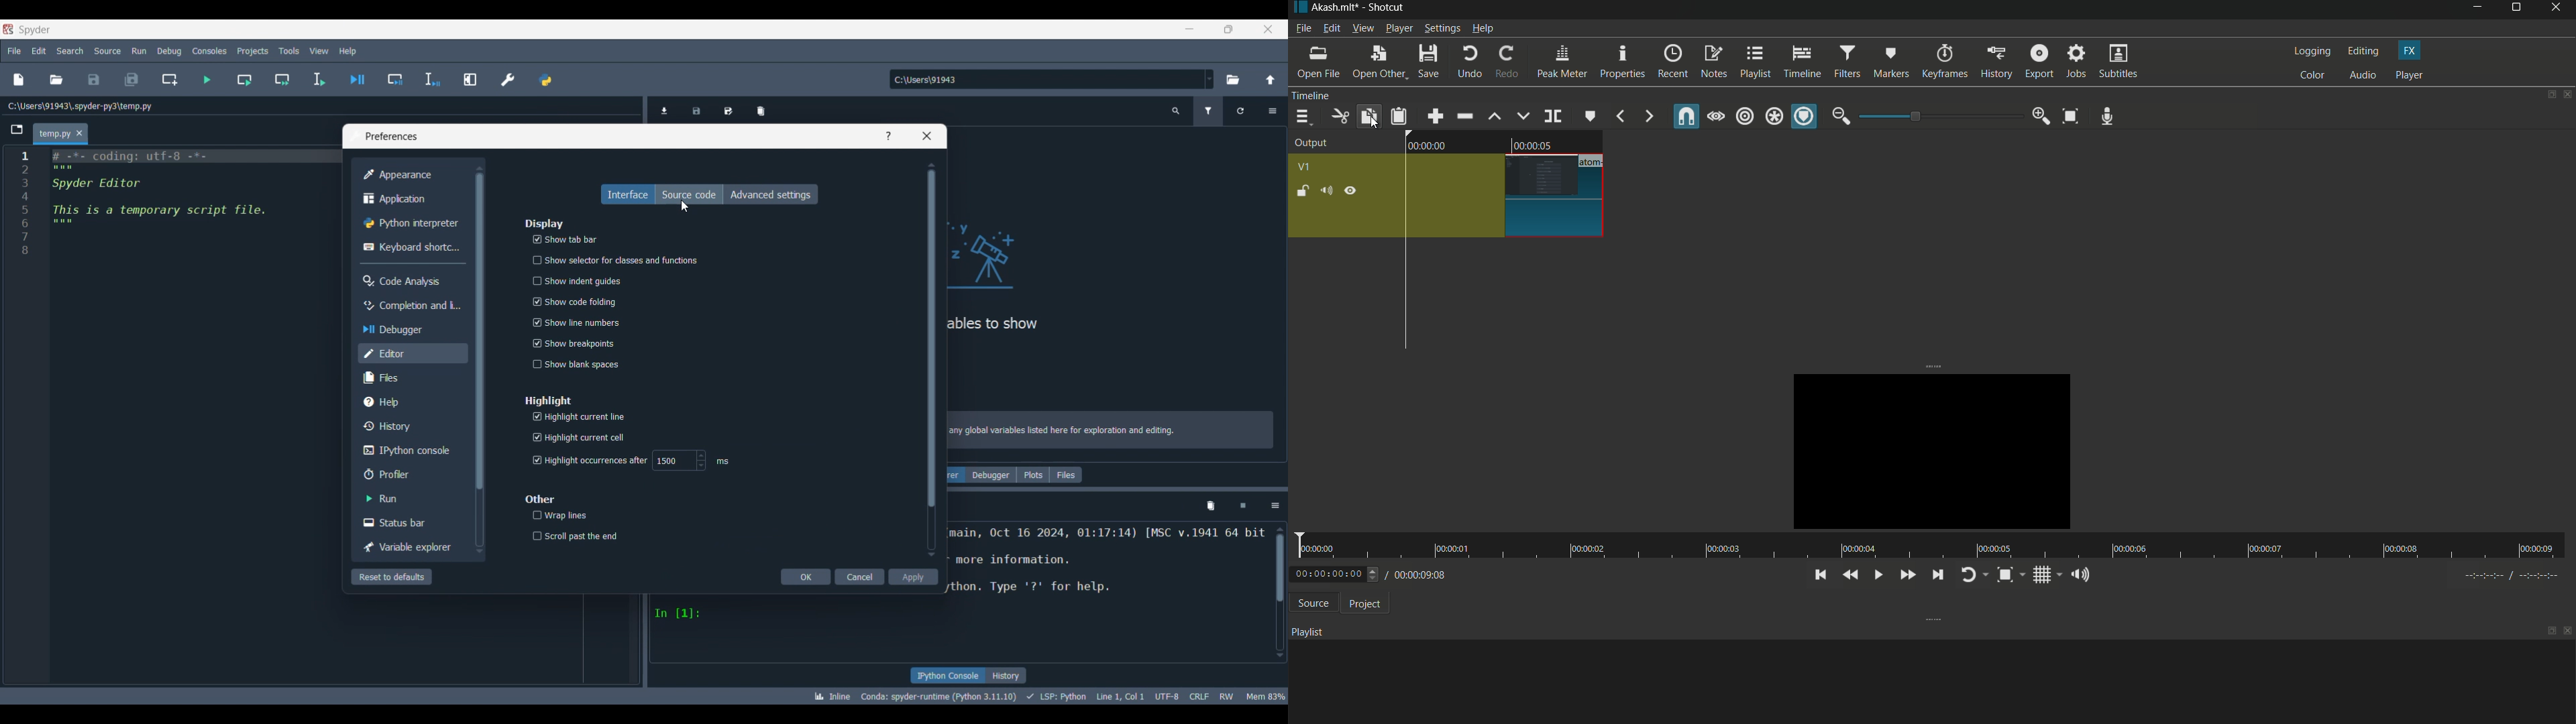 This screenshot has width=2576, height=728. I want to click on IPython console, so click(948, 676).